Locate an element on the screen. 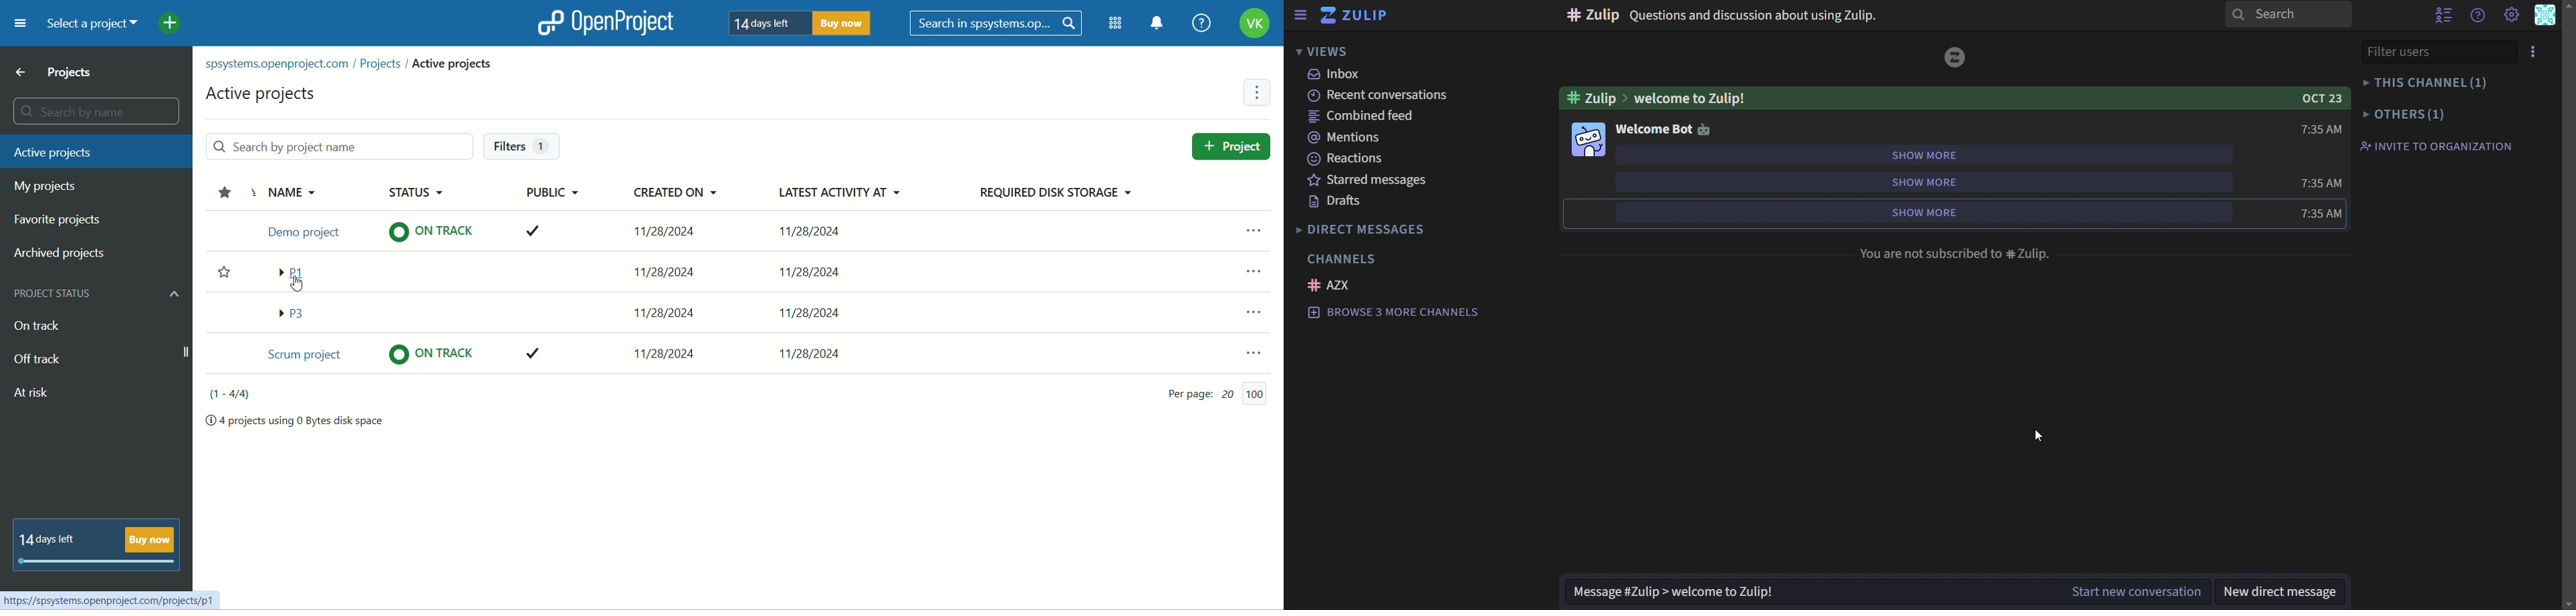  Projects /  is located at coordinates (384, 66).